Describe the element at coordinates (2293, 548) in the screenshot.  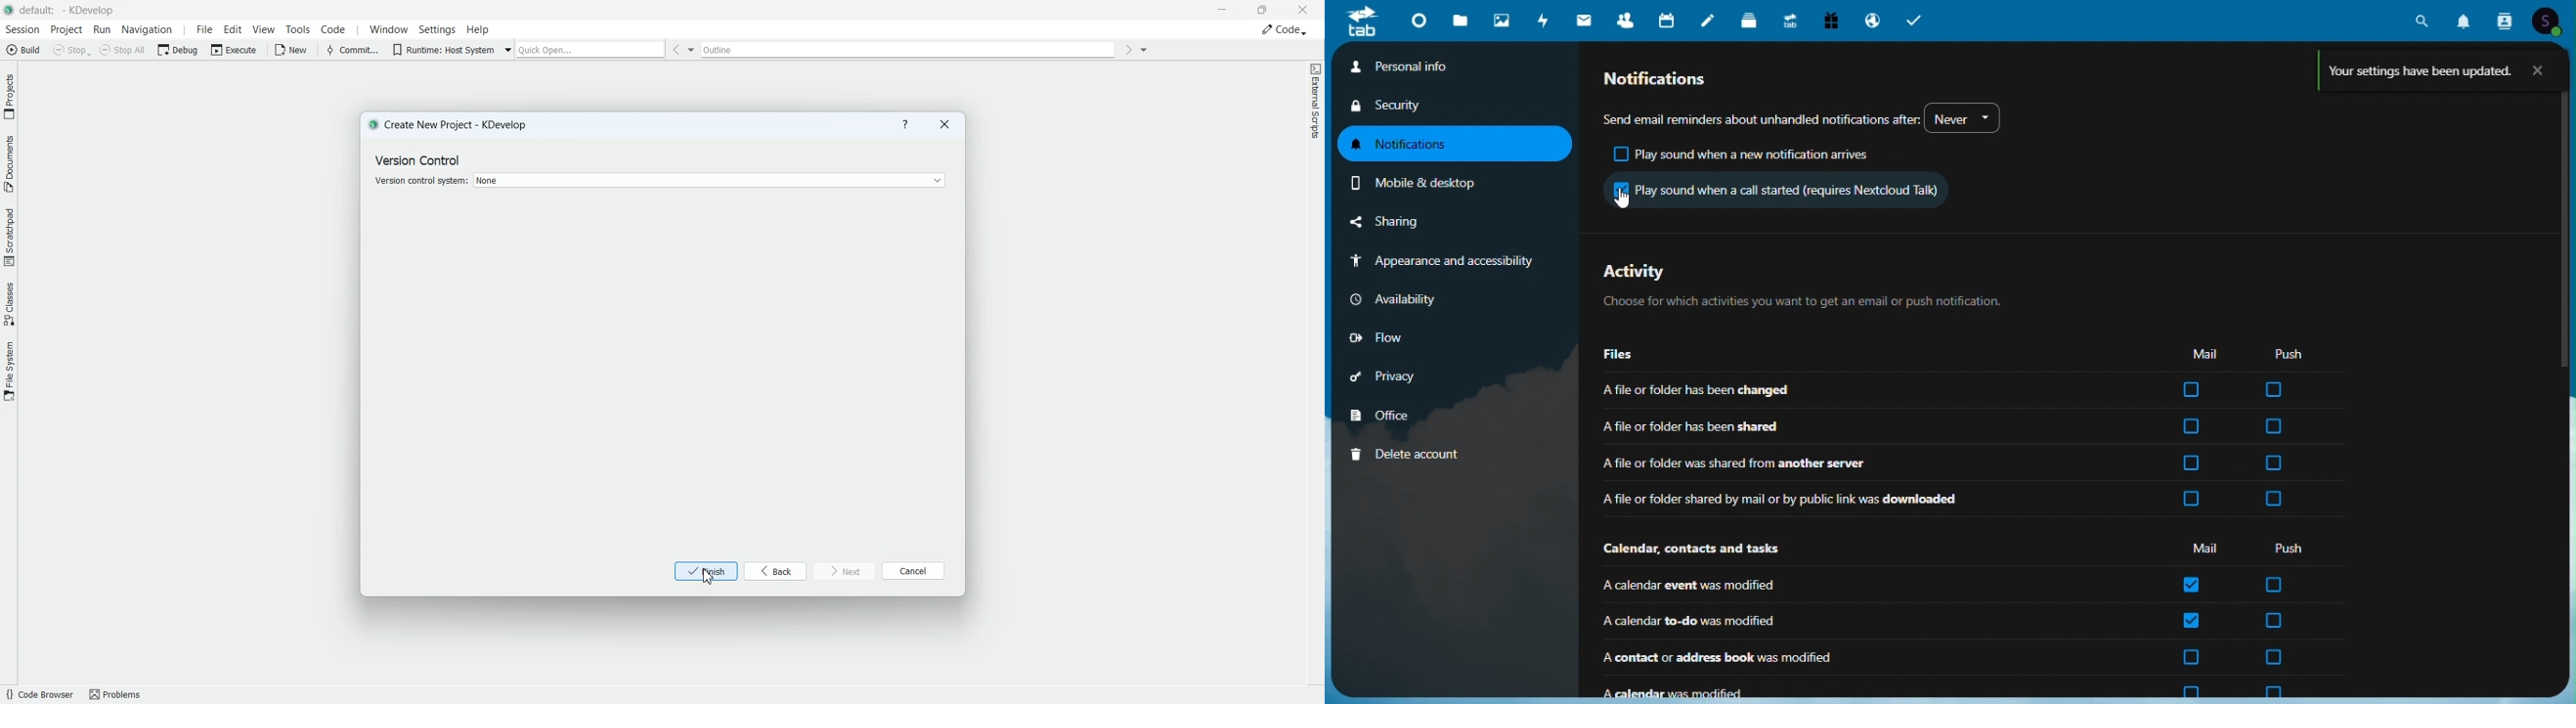
I see `Push` at that location.